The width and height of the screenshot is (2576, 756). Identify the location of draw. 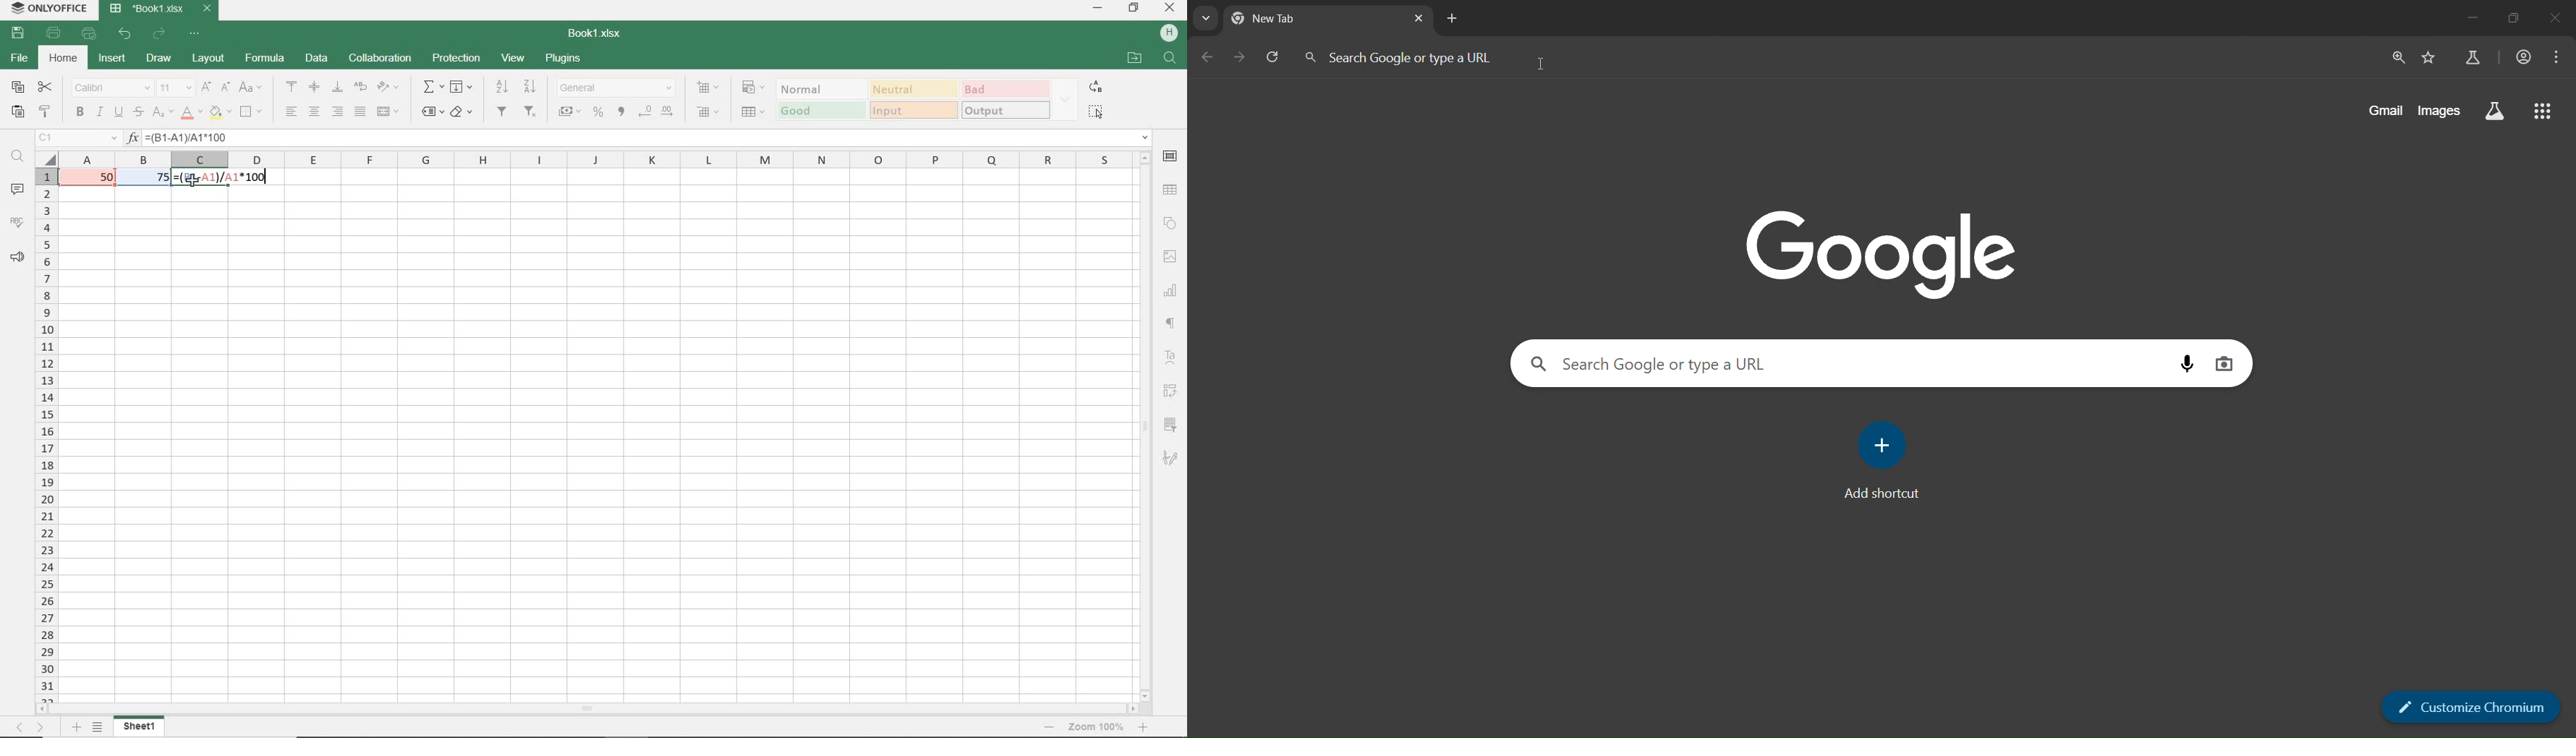
(158, 59).